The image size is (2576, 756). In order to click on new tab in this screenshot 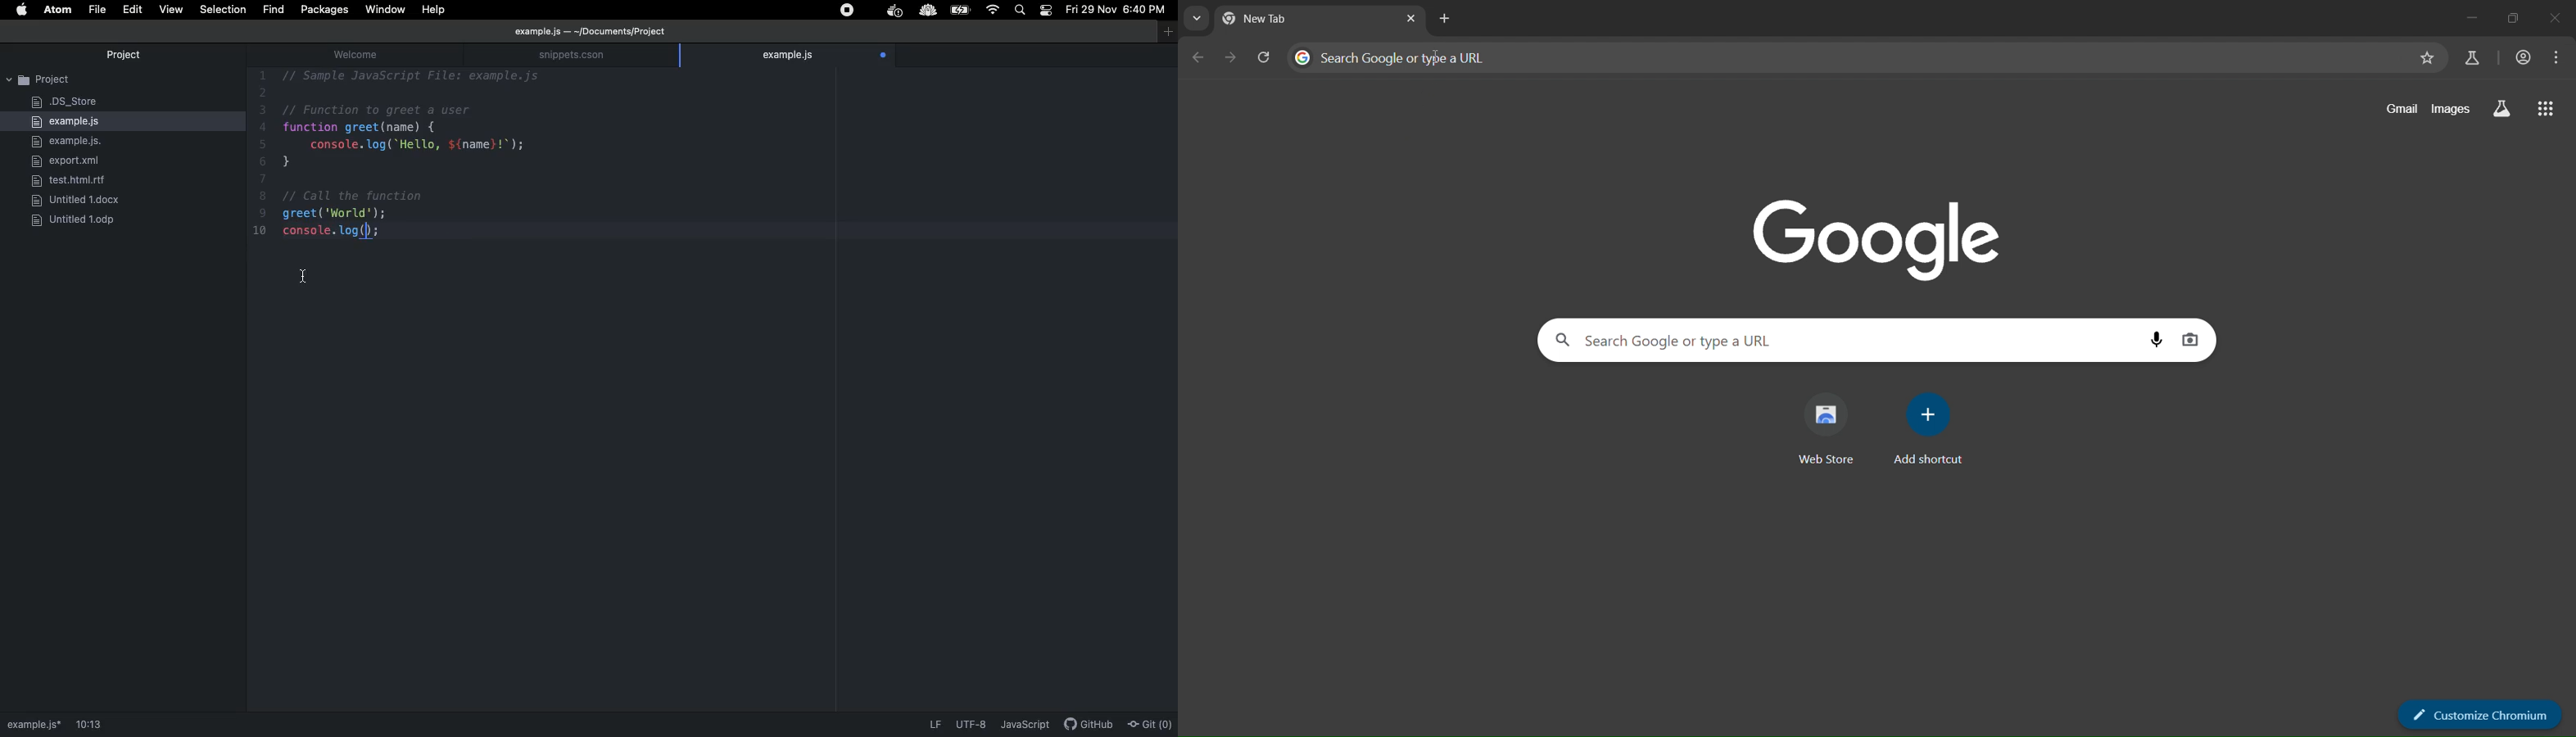, I will do `click(1446, 18)`.